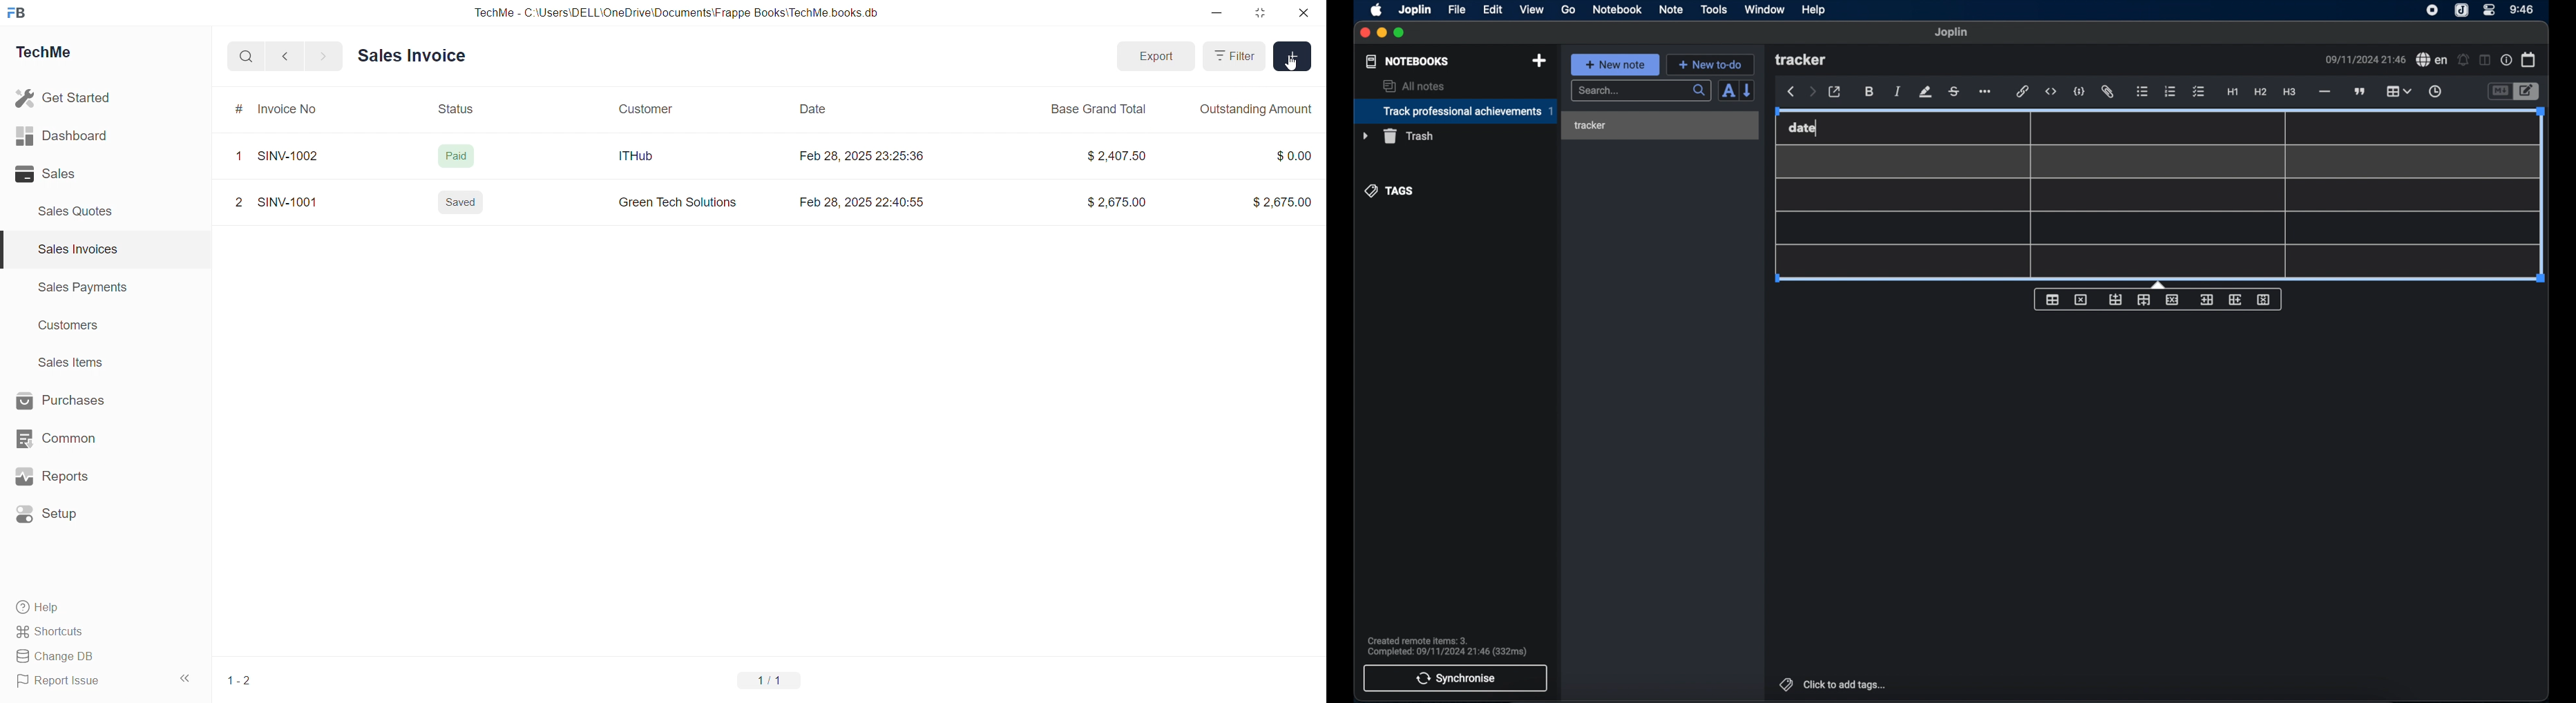  Describe the element at coordinates (1812, 92) in the screenshot. I see `forward` at that location.